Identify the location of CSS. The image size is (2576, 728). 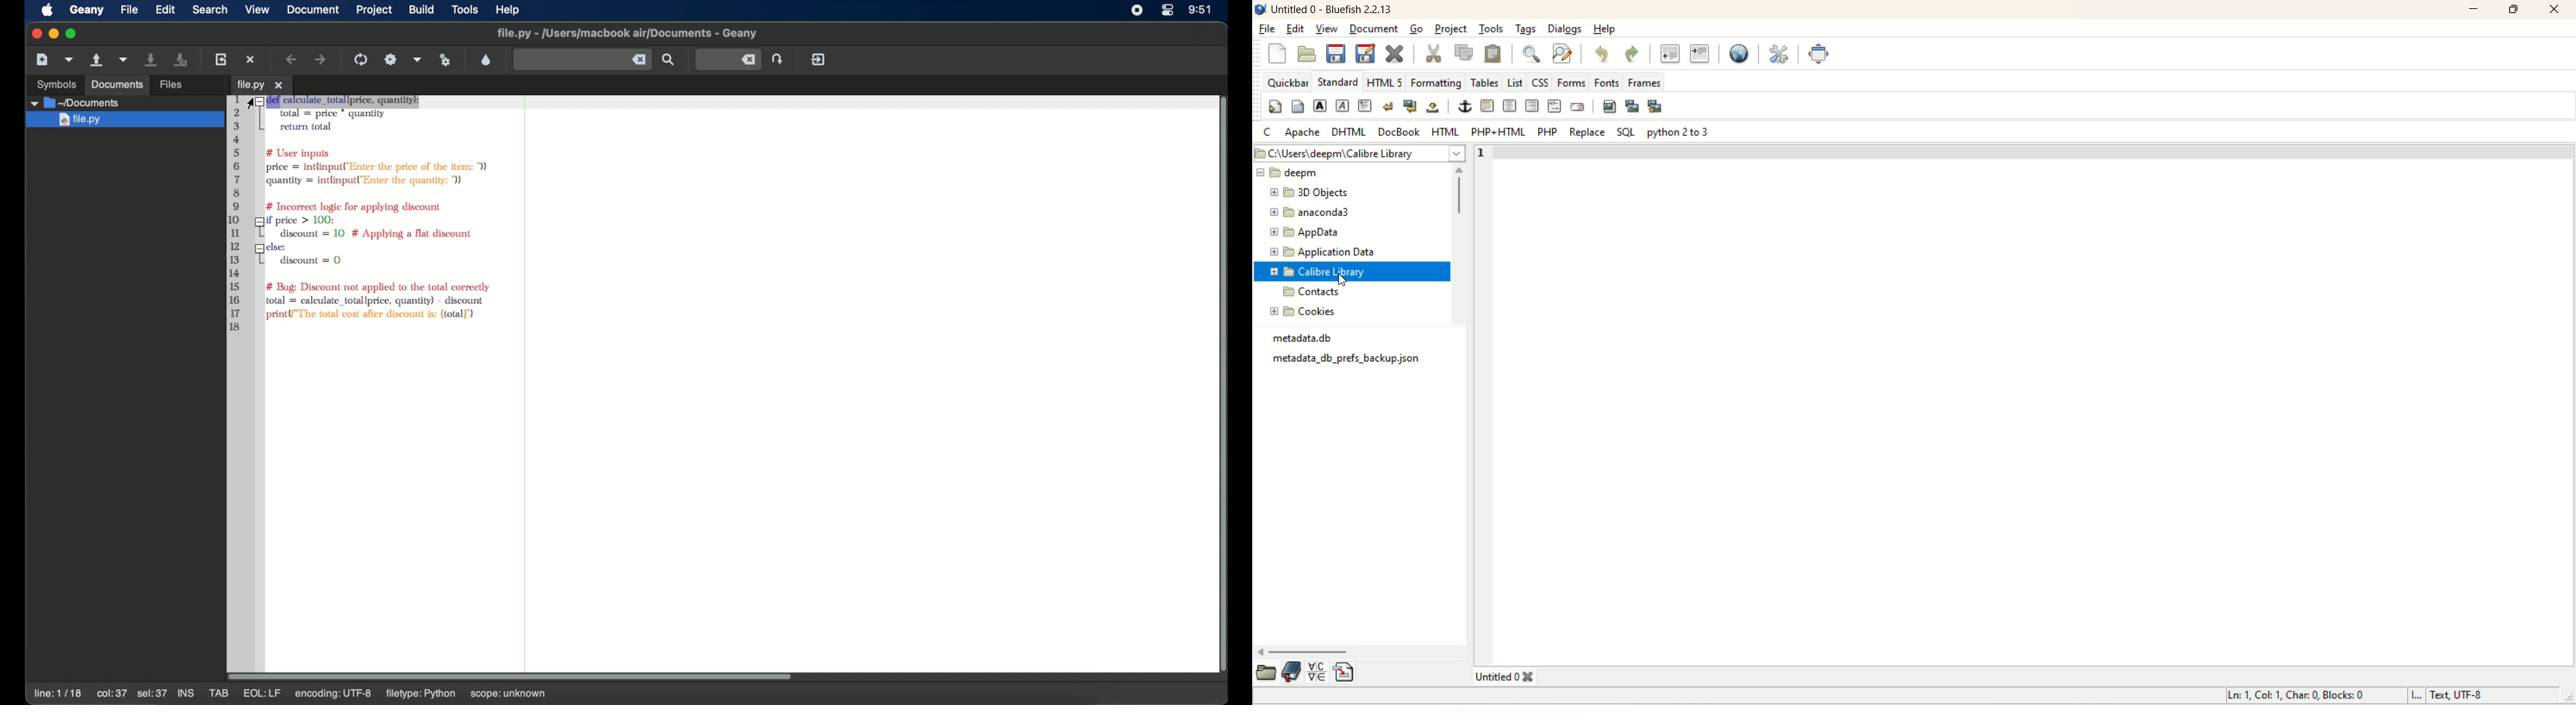
(1539, 83).